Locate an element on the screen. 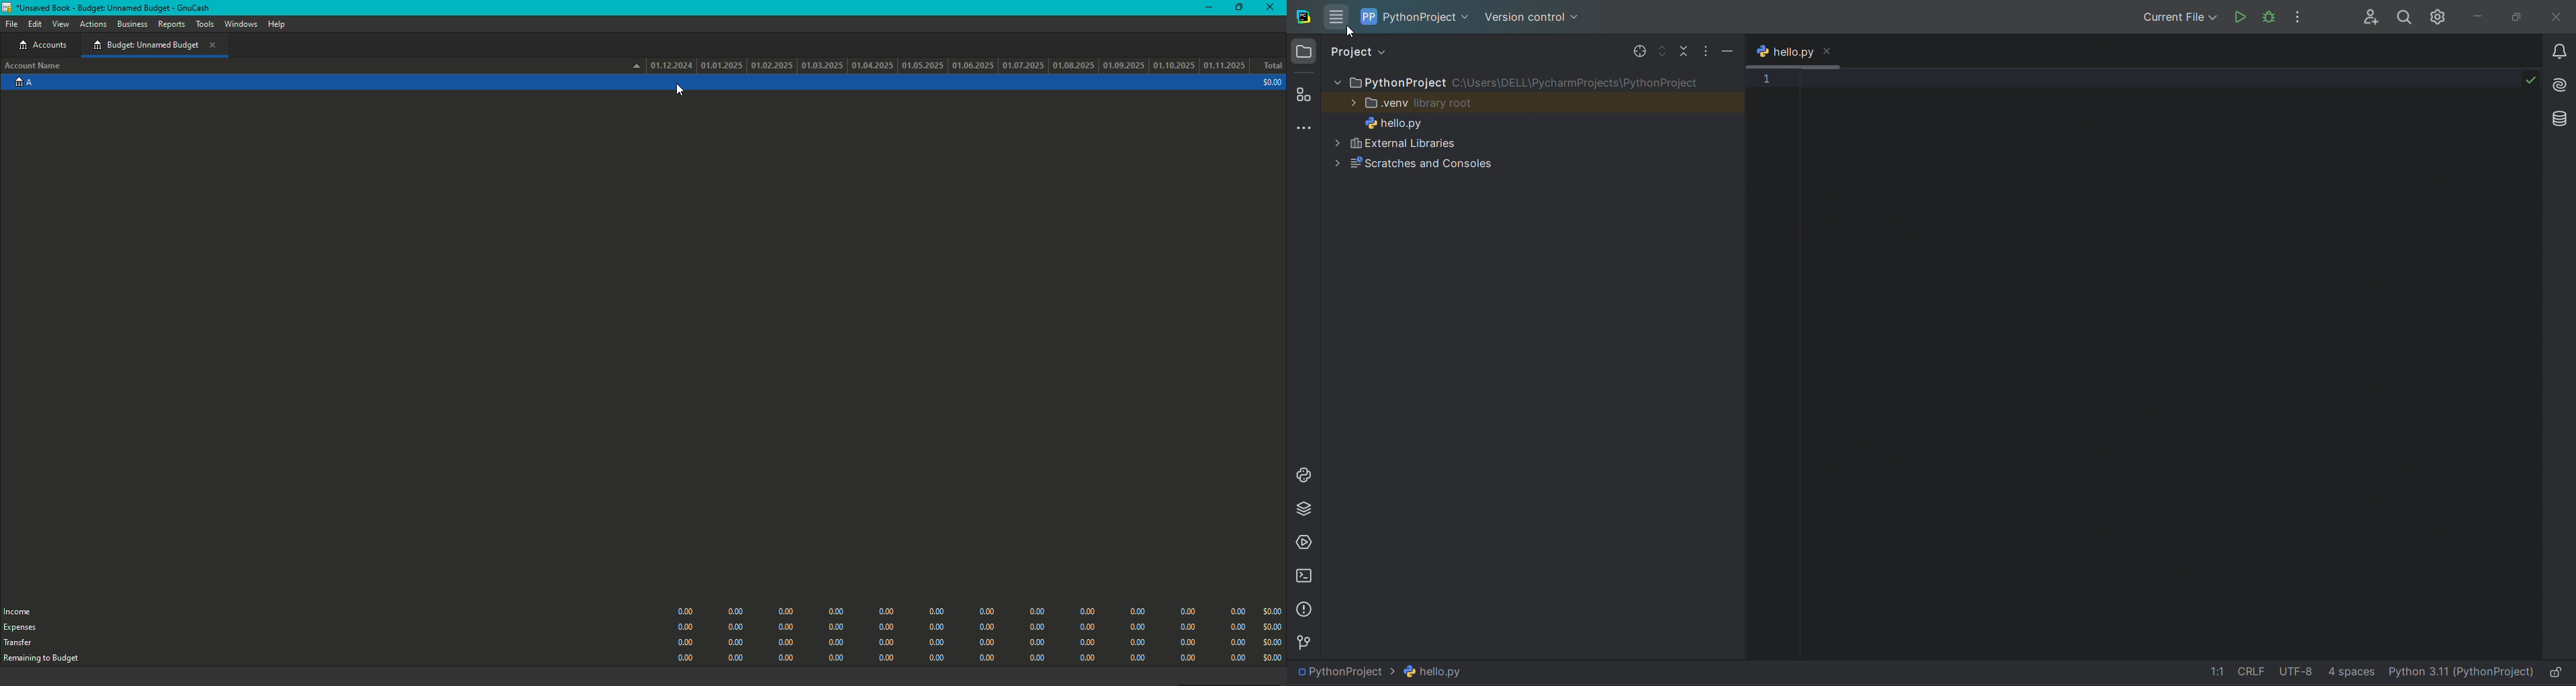 The width and height of the screenshot is (2576, 700). Cursor is located at coordinates (678, 90).